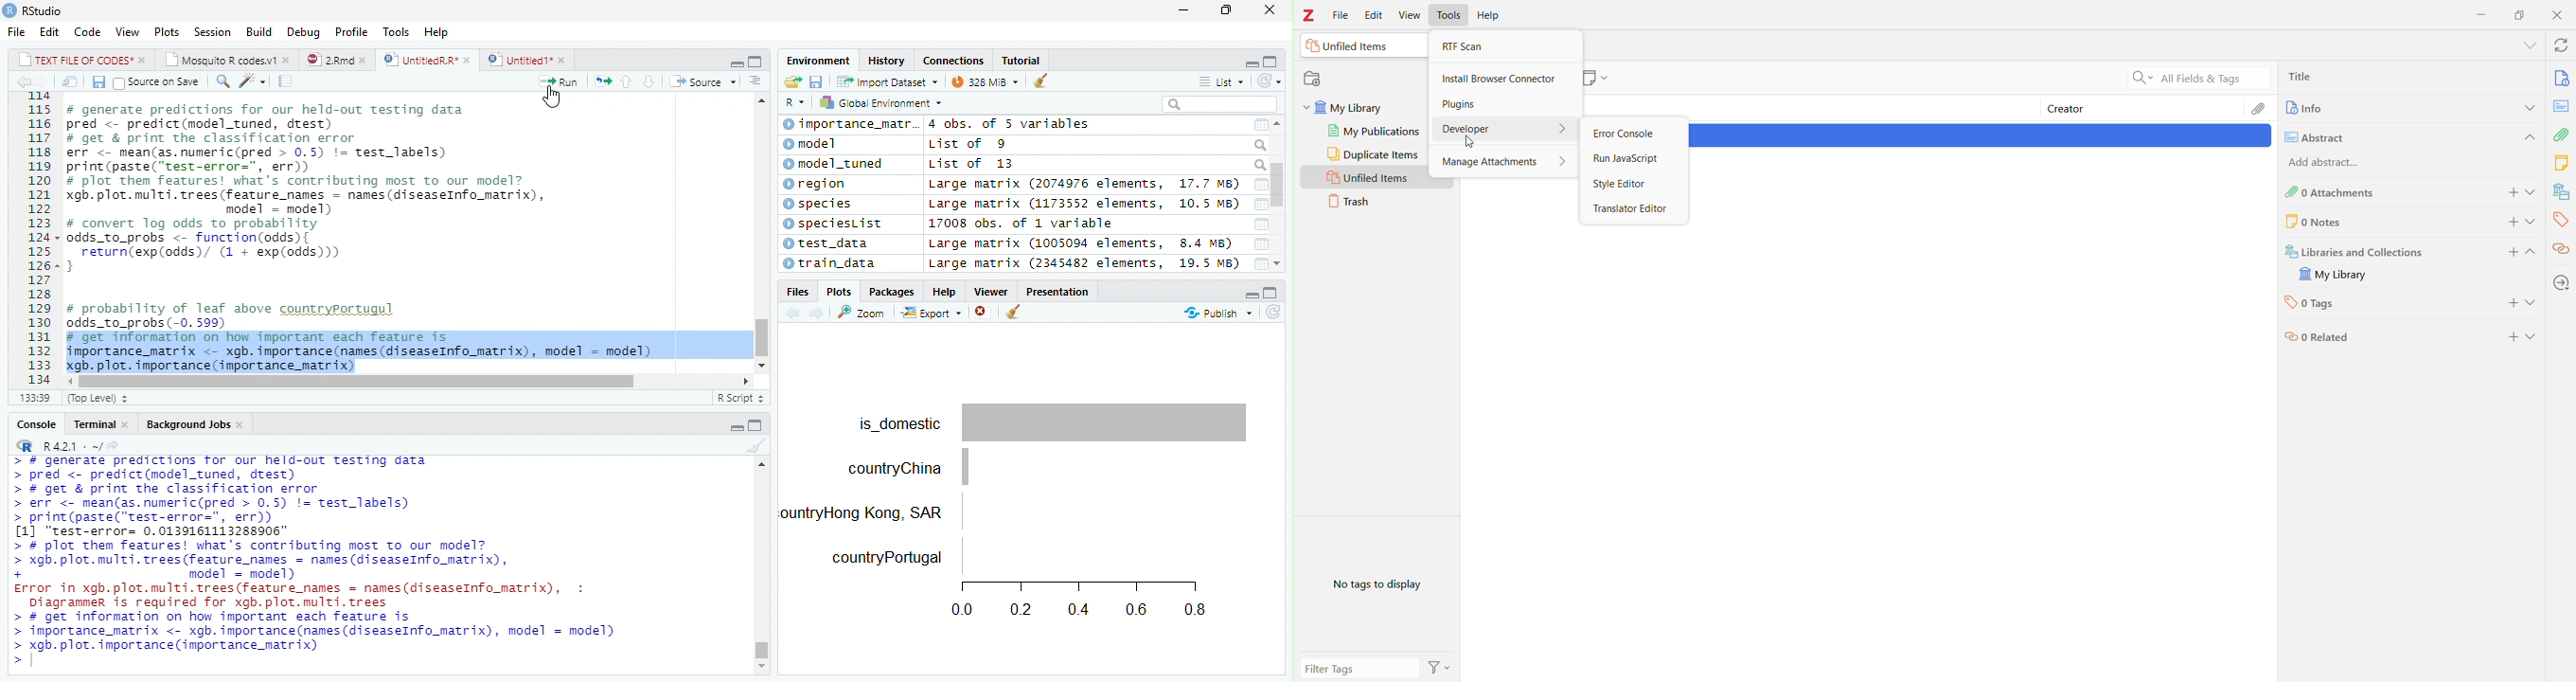 The image size is (2576, 700). What do you see at coordinates (1262, 224) in the screenshot?
I see `Date` at bounding box center [1262, 224].